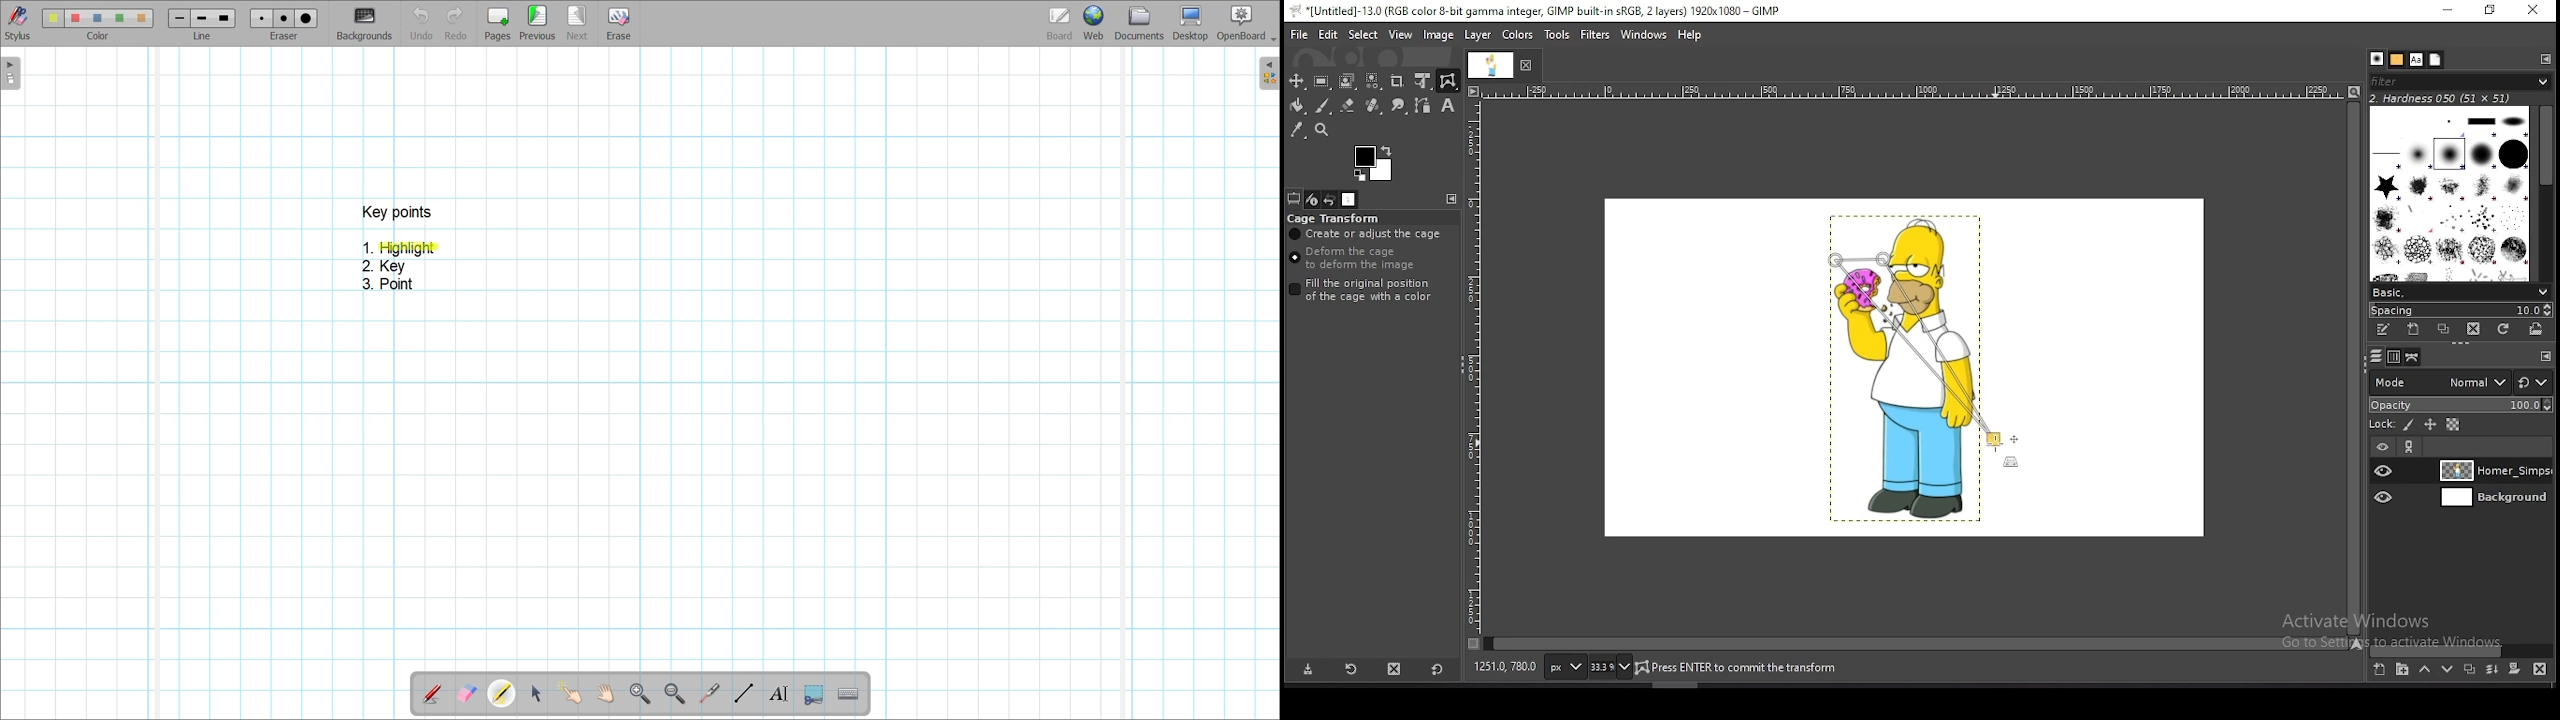 This screenshot has height=728, width=2576. What do you see at coordinates (2407, 426) in the screenshot?
I see `lock pixels` at bounding box center [2407, 426].